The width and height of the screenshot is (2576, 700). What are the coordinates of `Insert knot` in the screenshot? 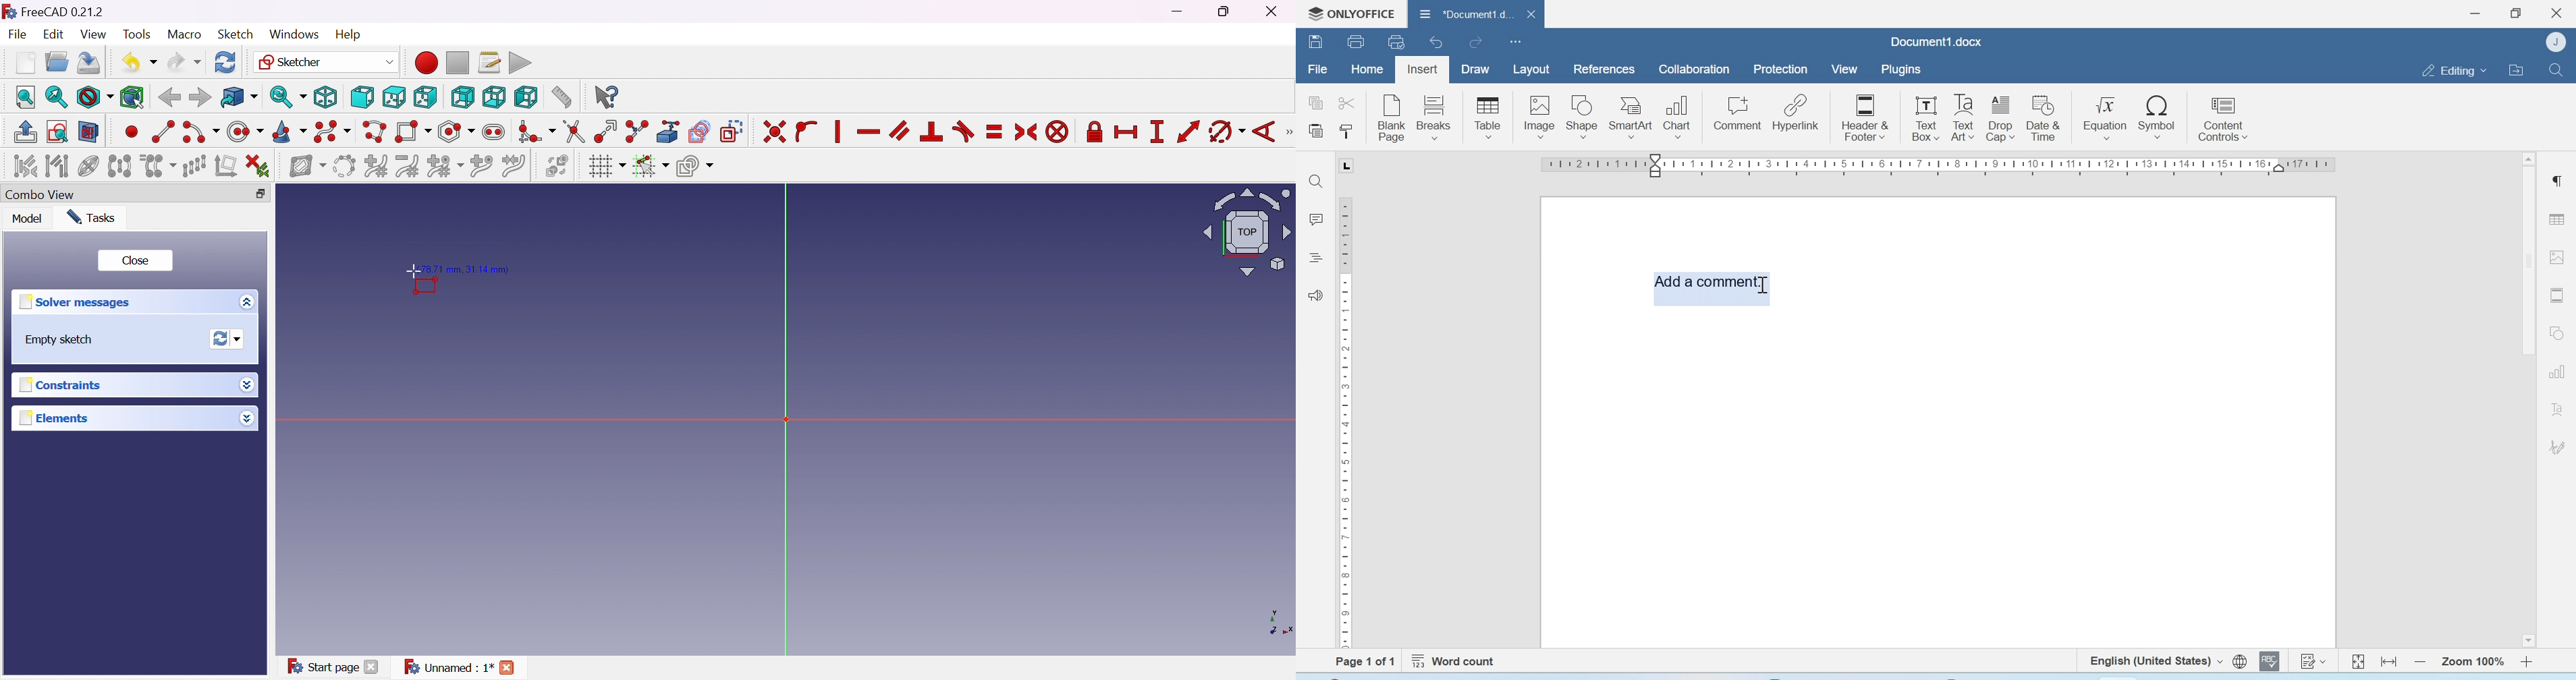 It's located at (481, 165).